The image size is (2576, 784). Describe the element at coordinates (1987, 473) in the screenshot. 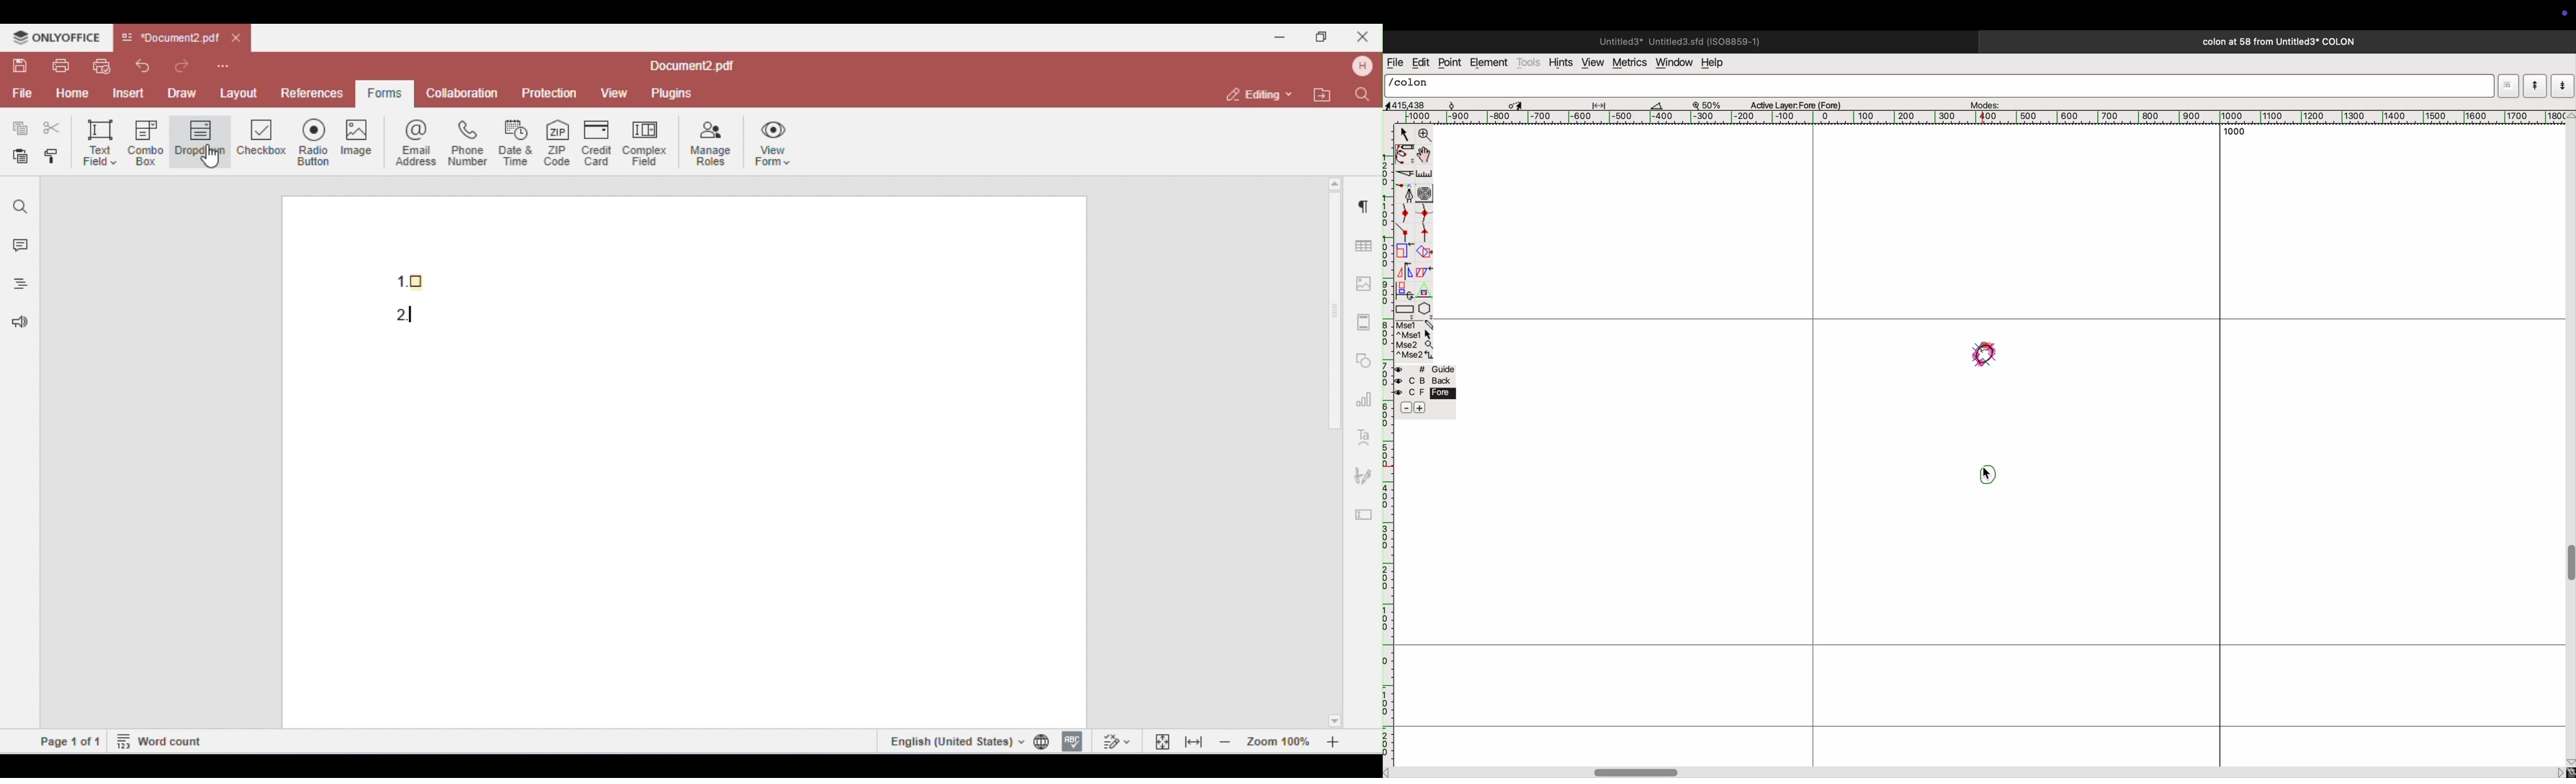

I see `cursor` at that location.